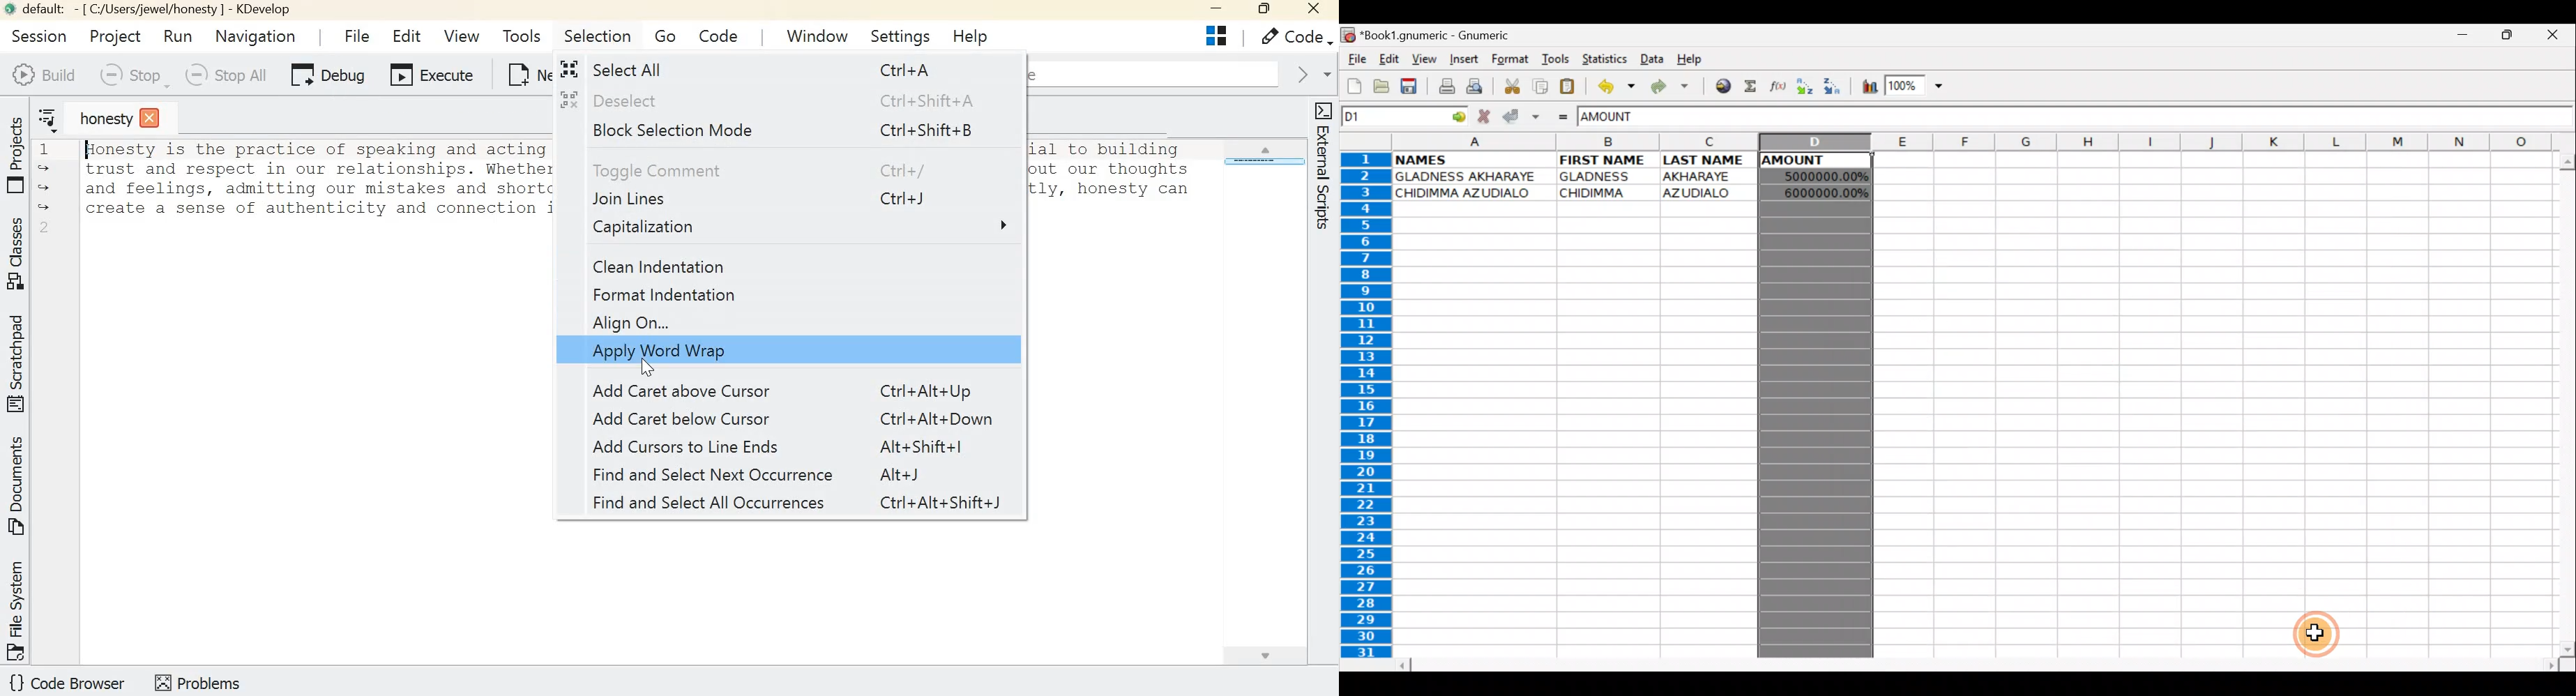 This screenshot has width=2576, height=700. I want to click on Format, so click(1510, 61).